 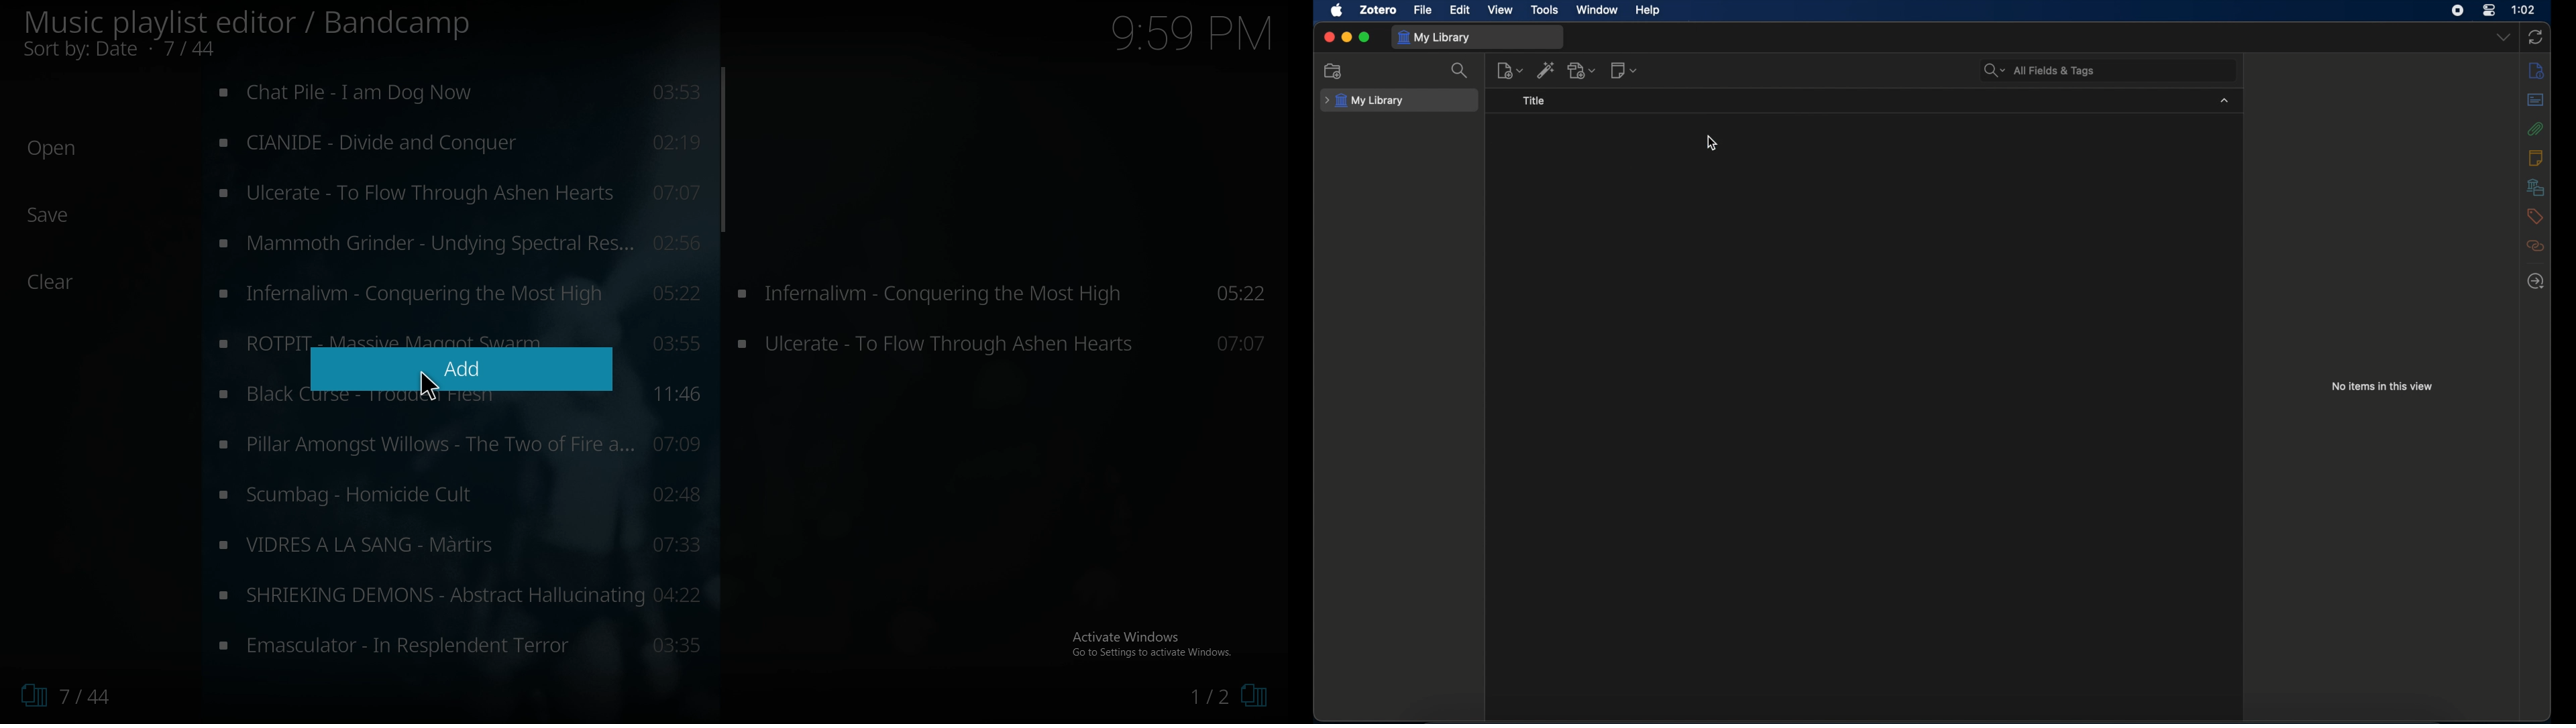 I want to click on title, so click(x=1533, y=101).